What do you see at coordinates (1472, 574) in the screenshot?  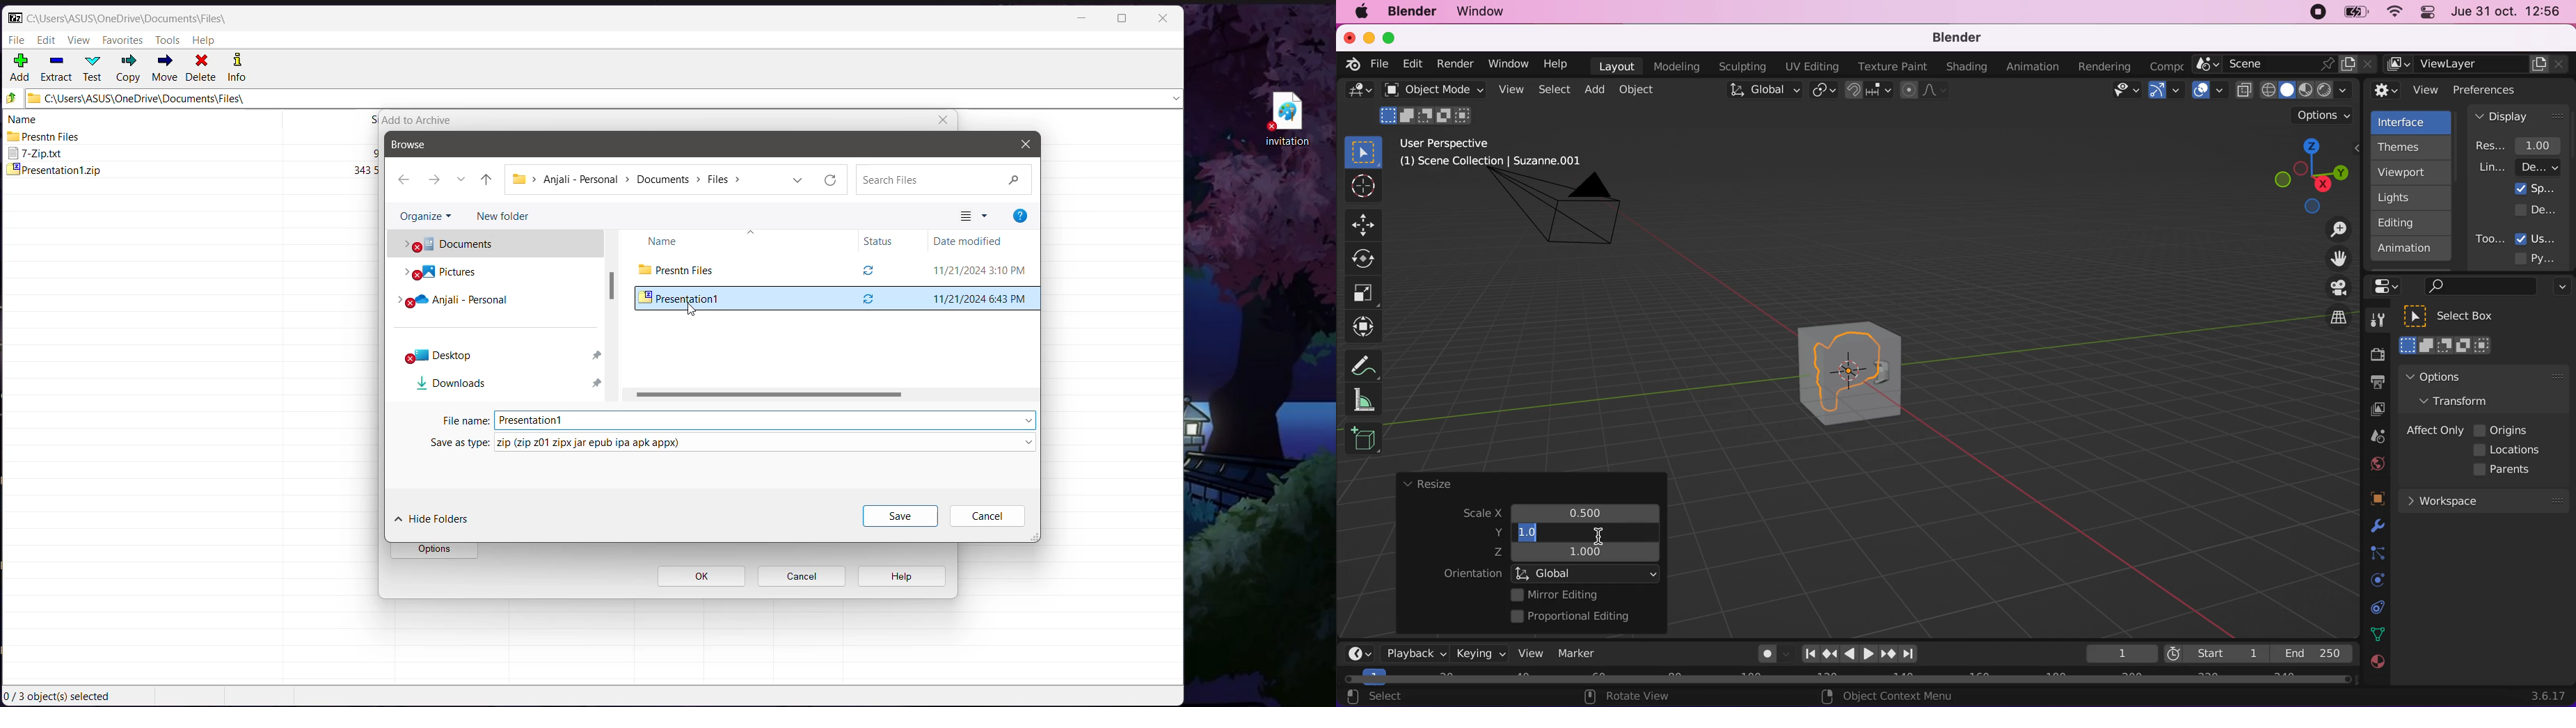 I see `orientation` at bounding box center [1472, 574].